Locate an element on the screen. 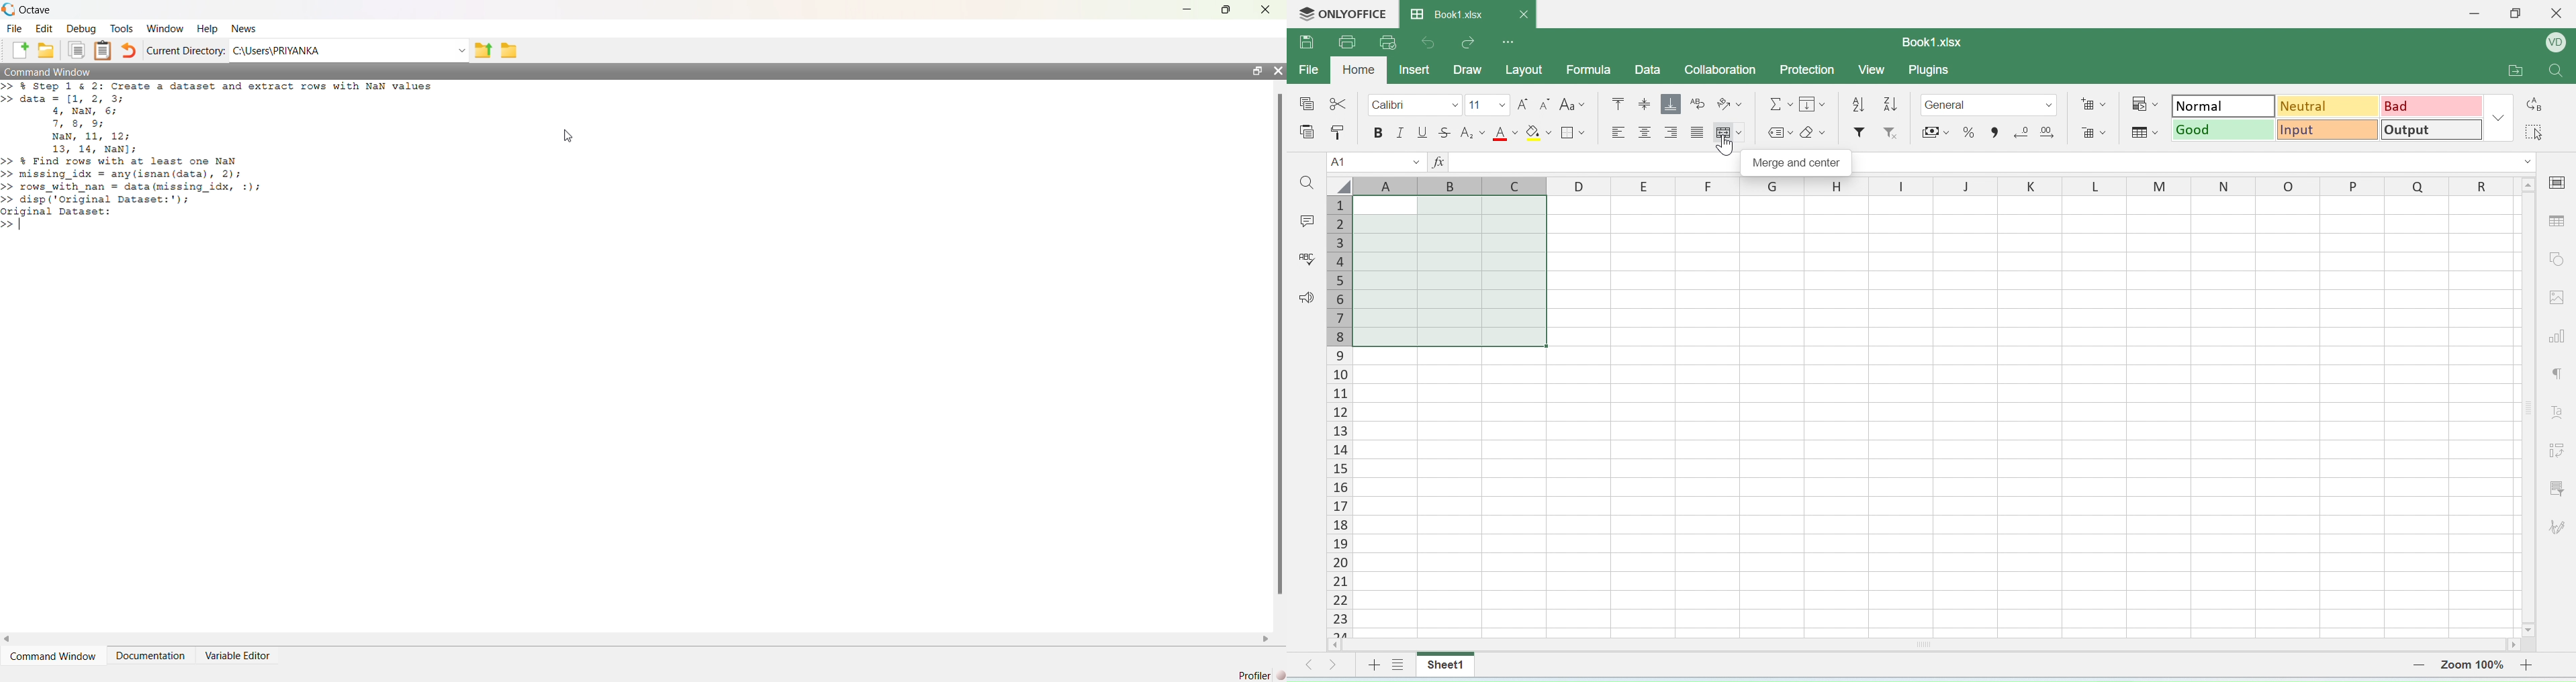  search is located at coordinates (1307, 184).